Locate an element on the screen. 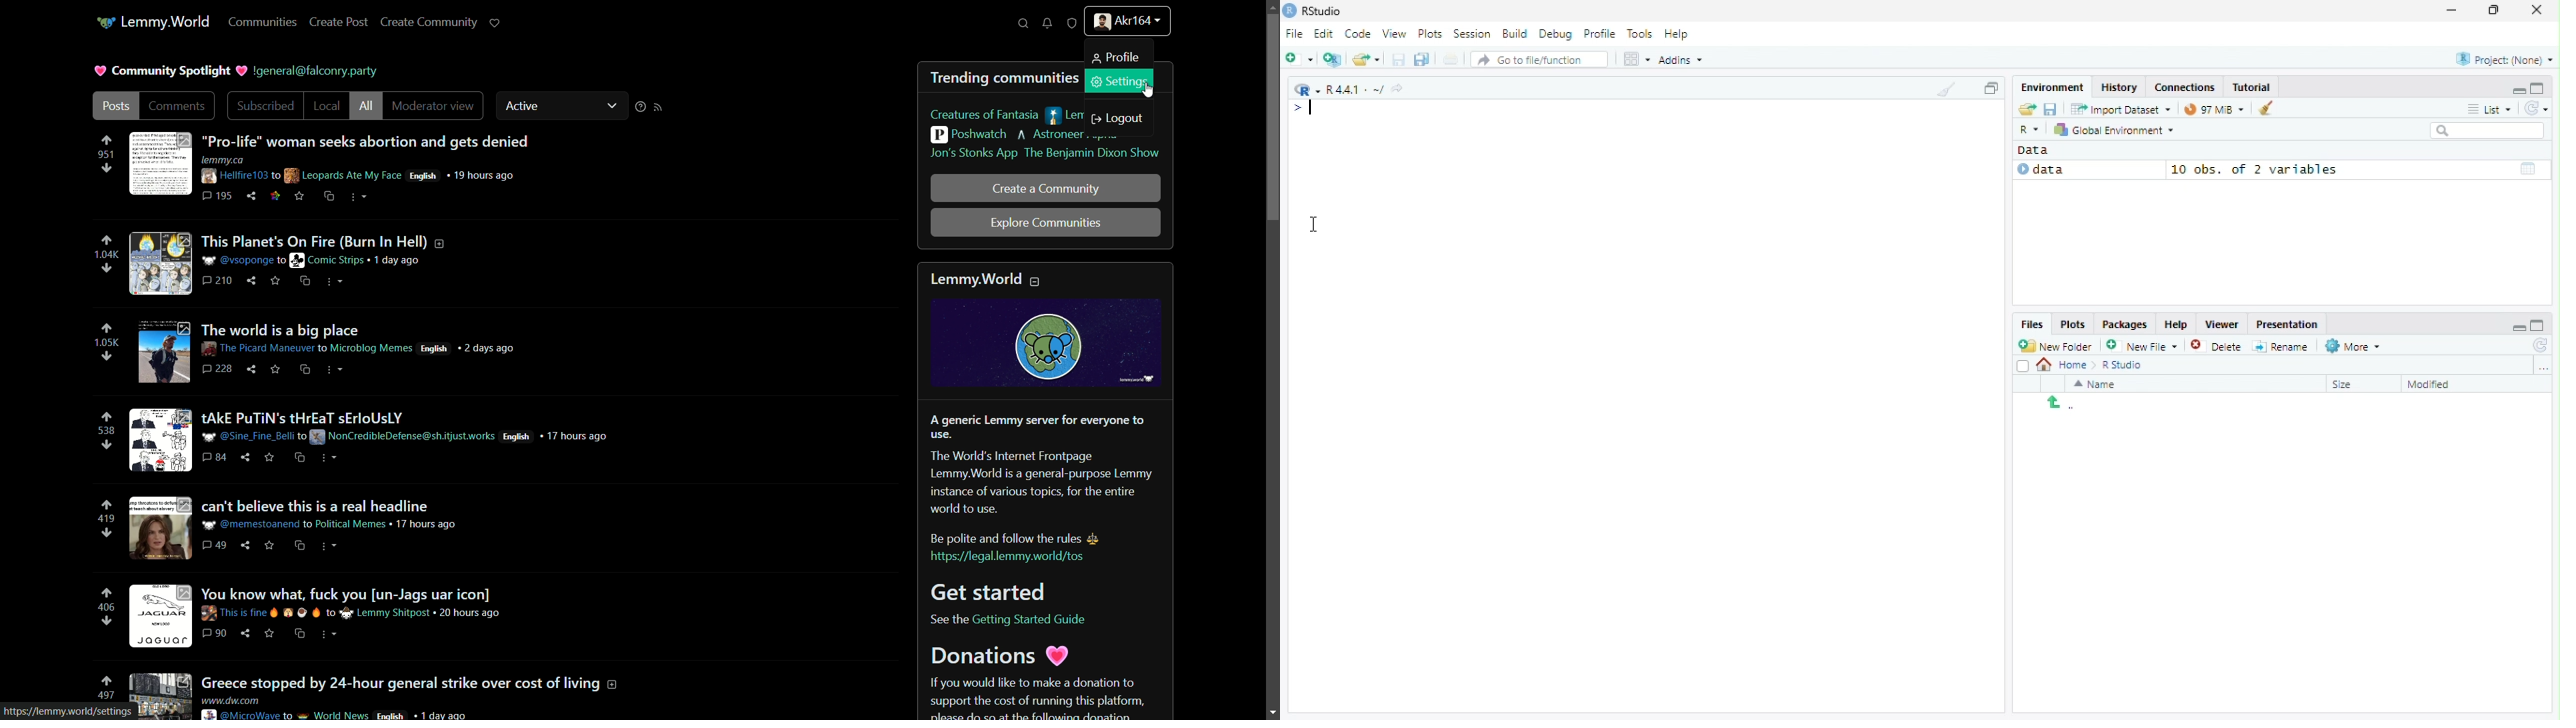  number of votes is located at coordinates (105, 154).